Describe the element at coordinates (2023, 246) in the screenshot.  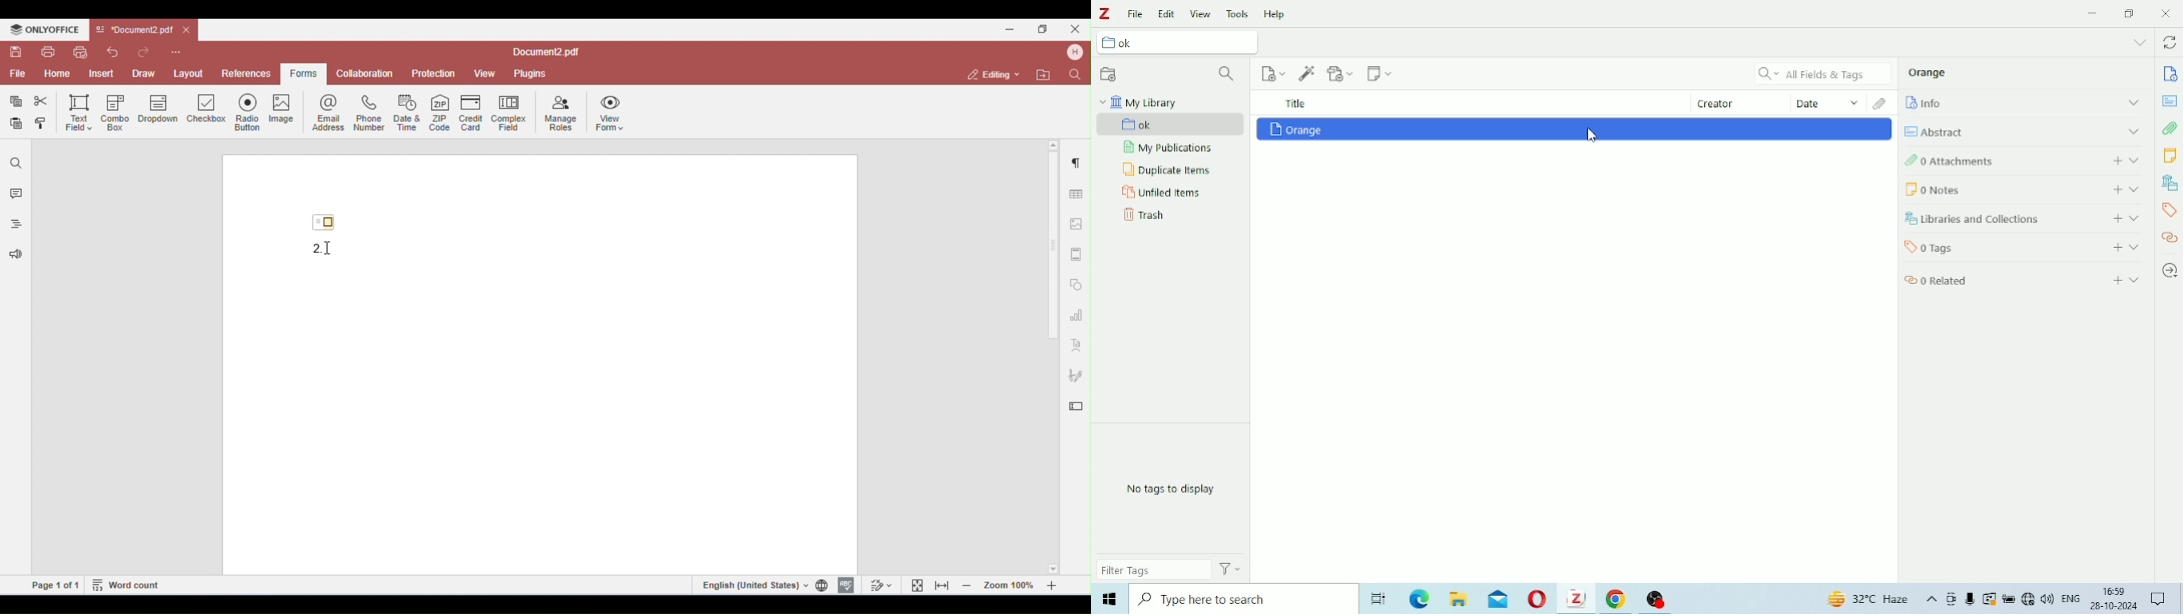
I see `Tags` at that location.